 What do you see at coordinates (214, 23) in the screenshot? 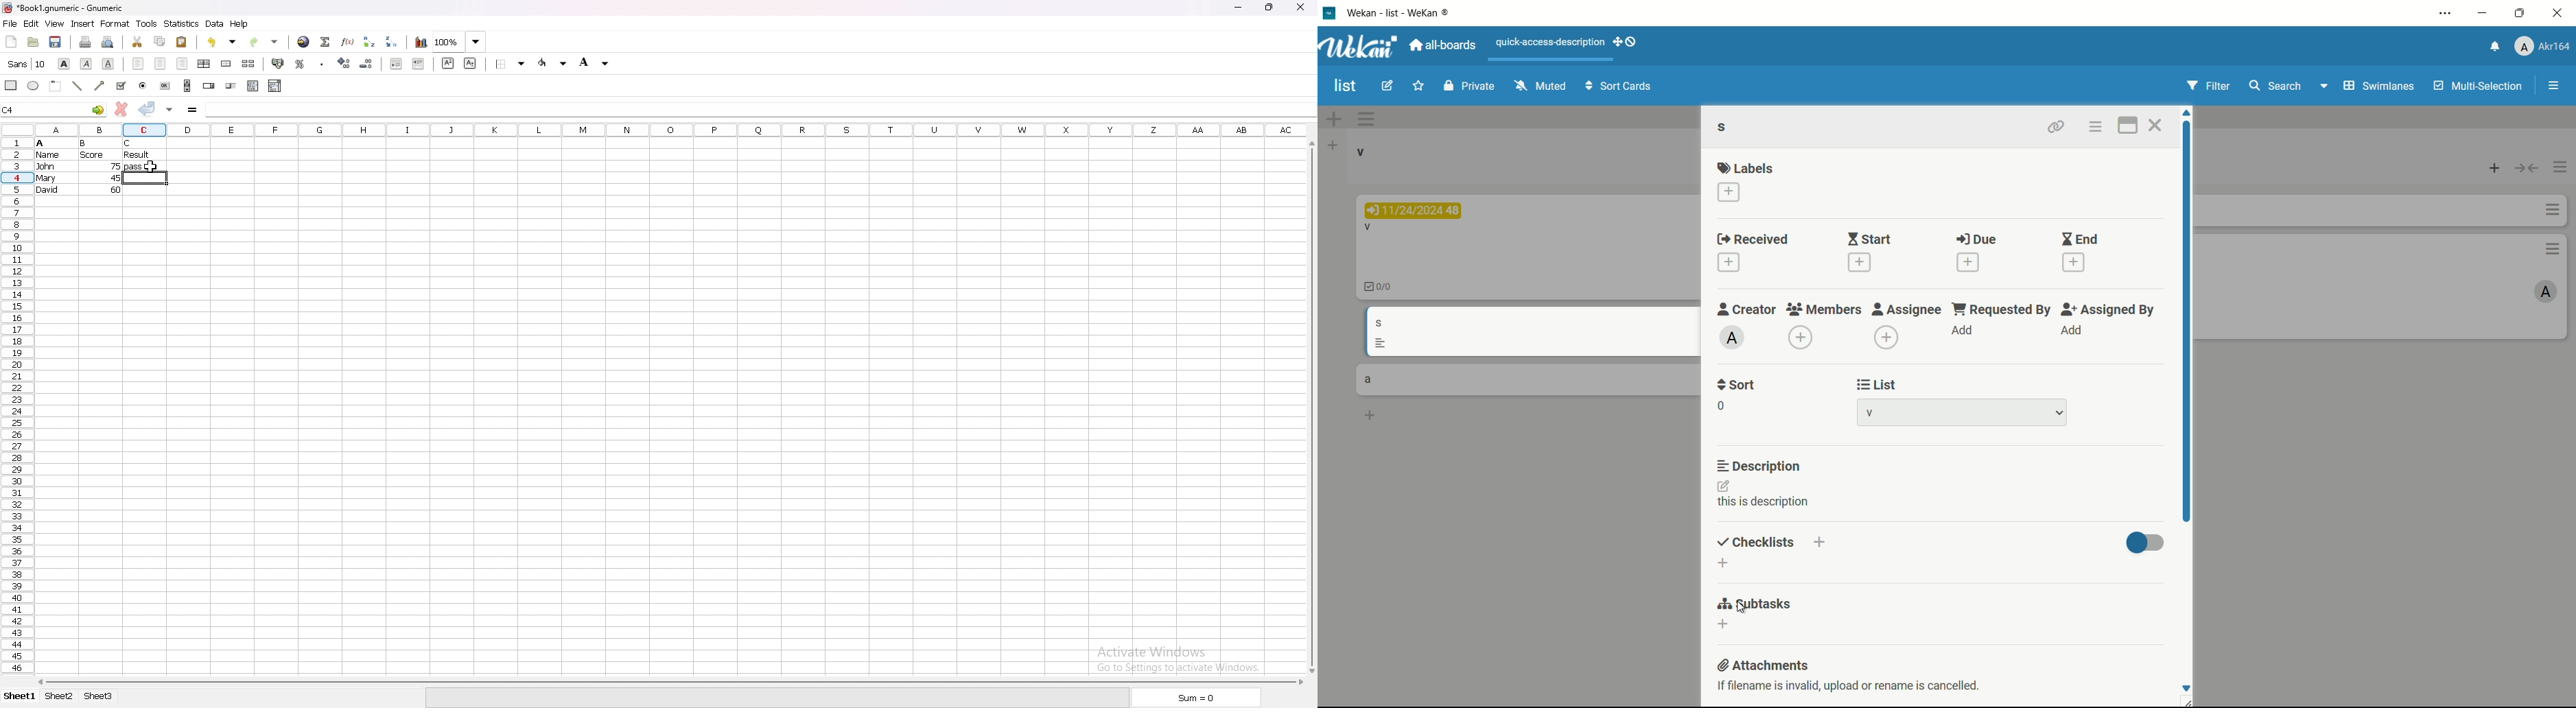
I see `data` at bounding box center [214, 23].